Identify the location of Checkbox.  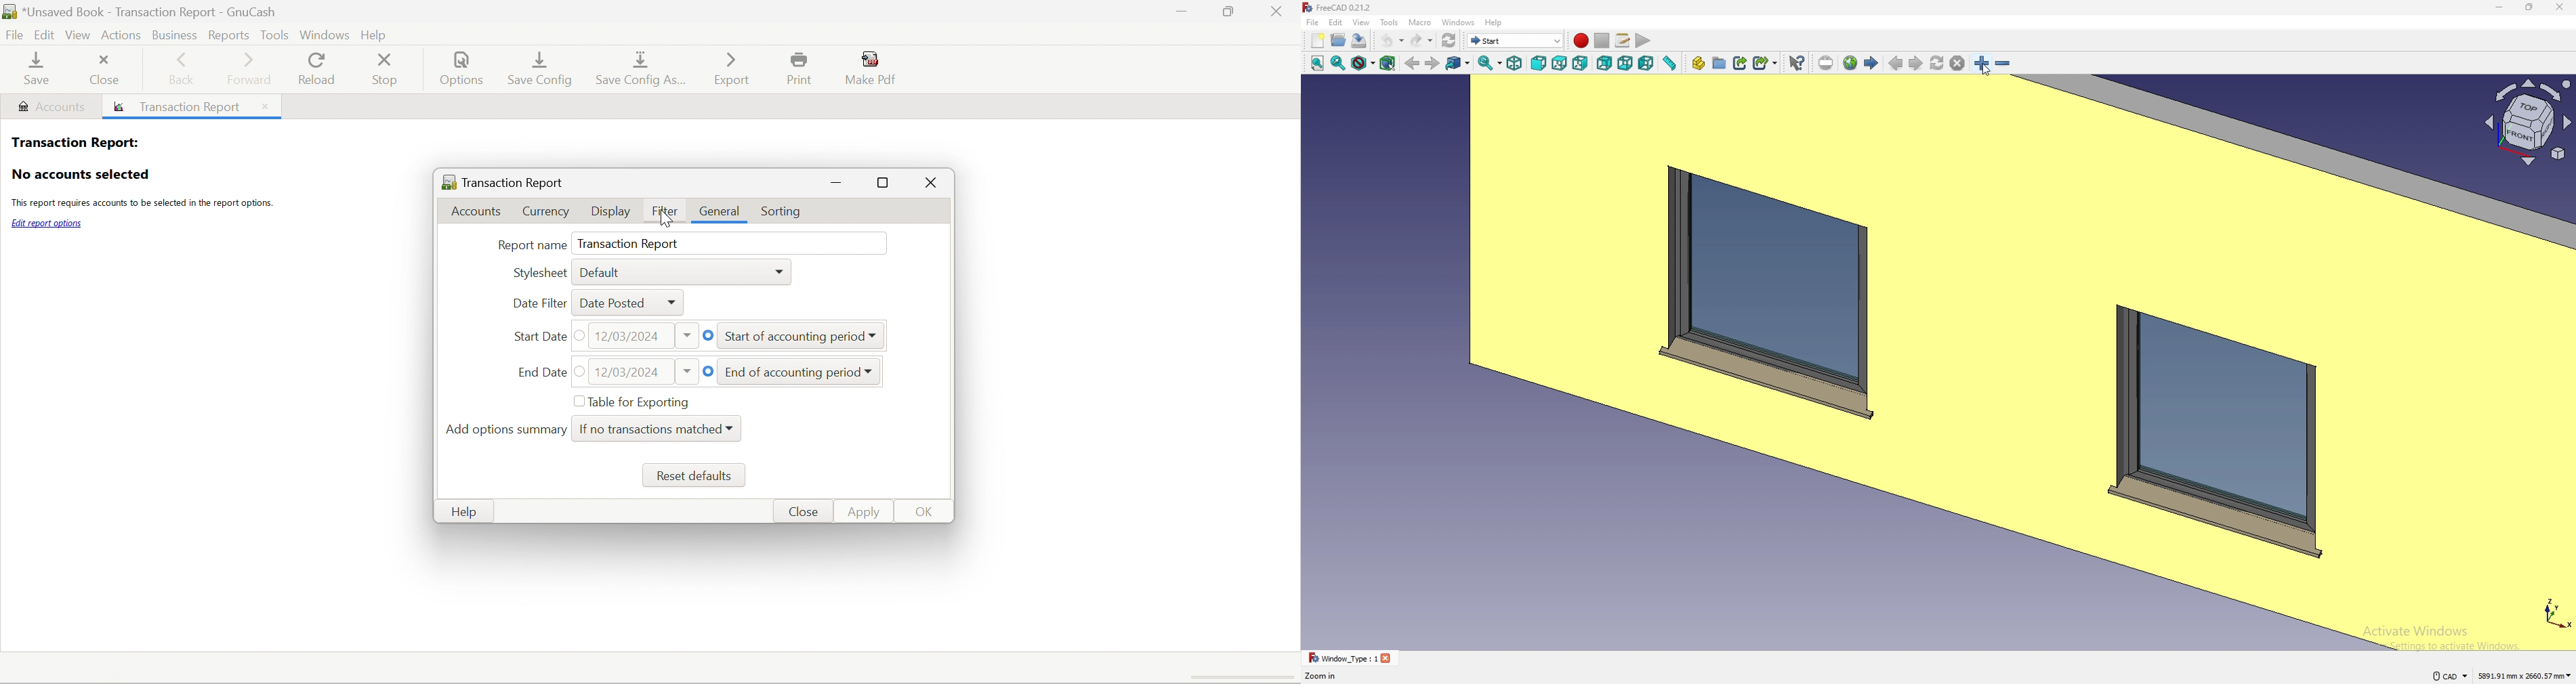
(583, 336).